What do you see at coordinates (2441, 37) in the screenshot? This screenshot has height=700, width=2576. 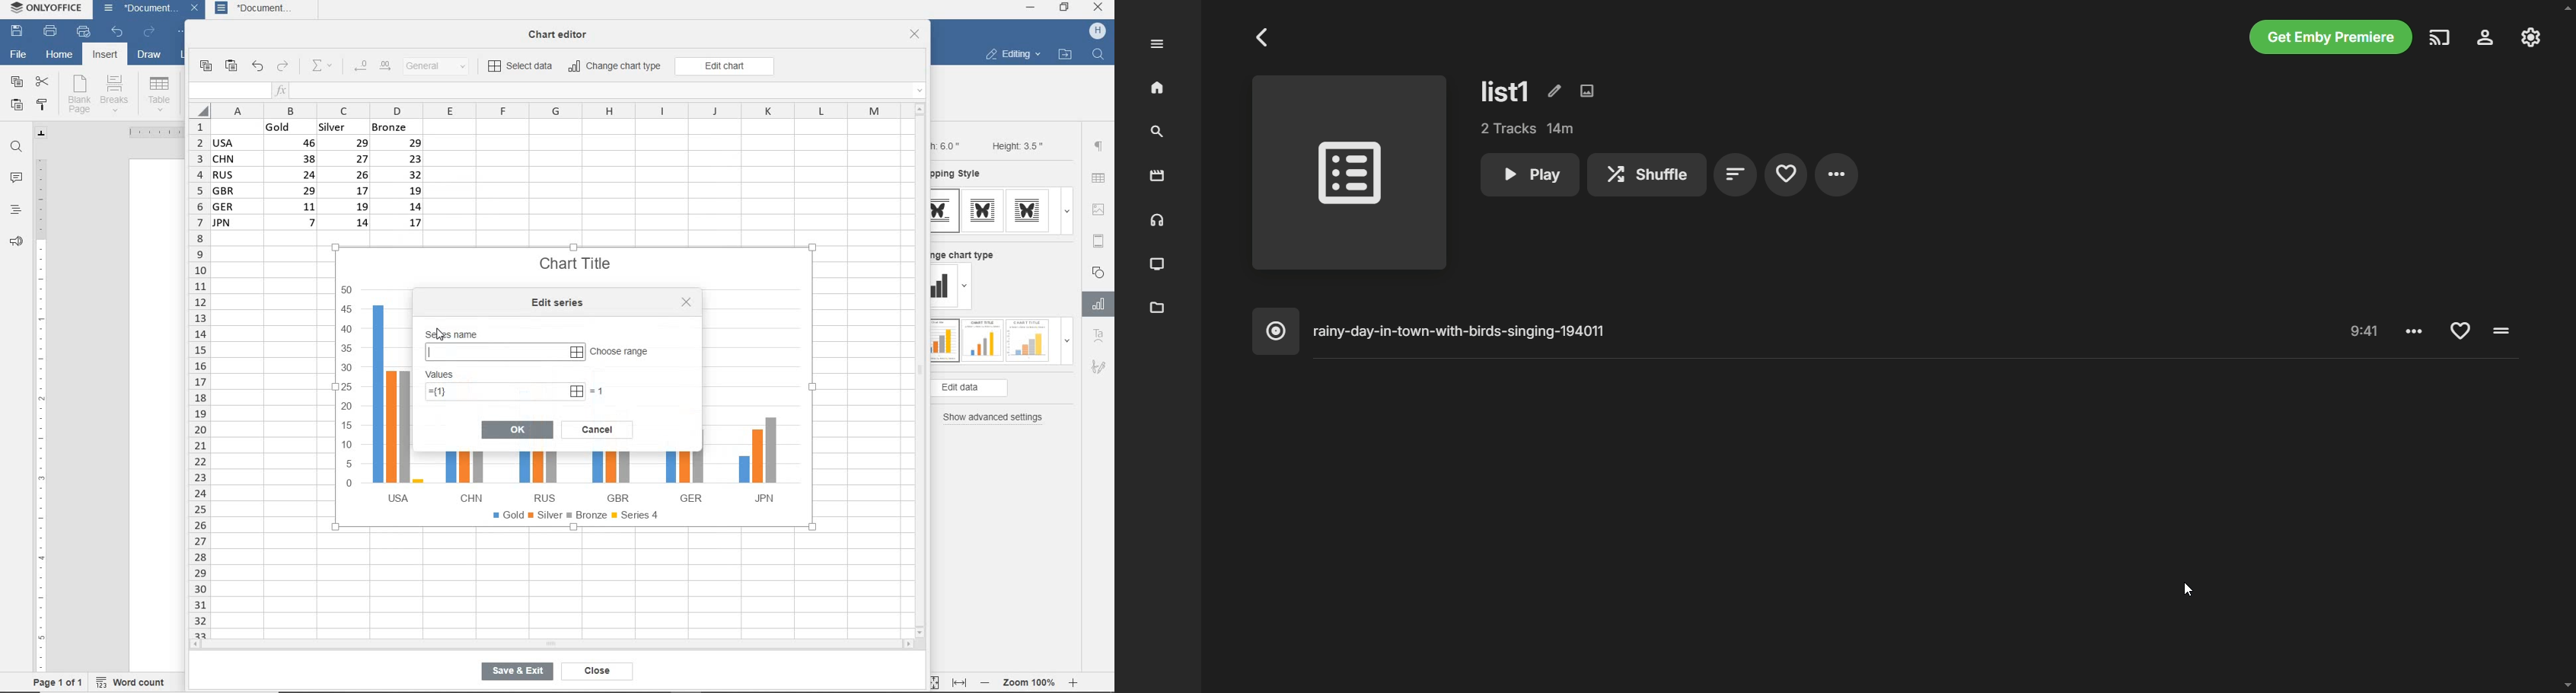 I see `play on another device` at bounding box center [2441, 37].